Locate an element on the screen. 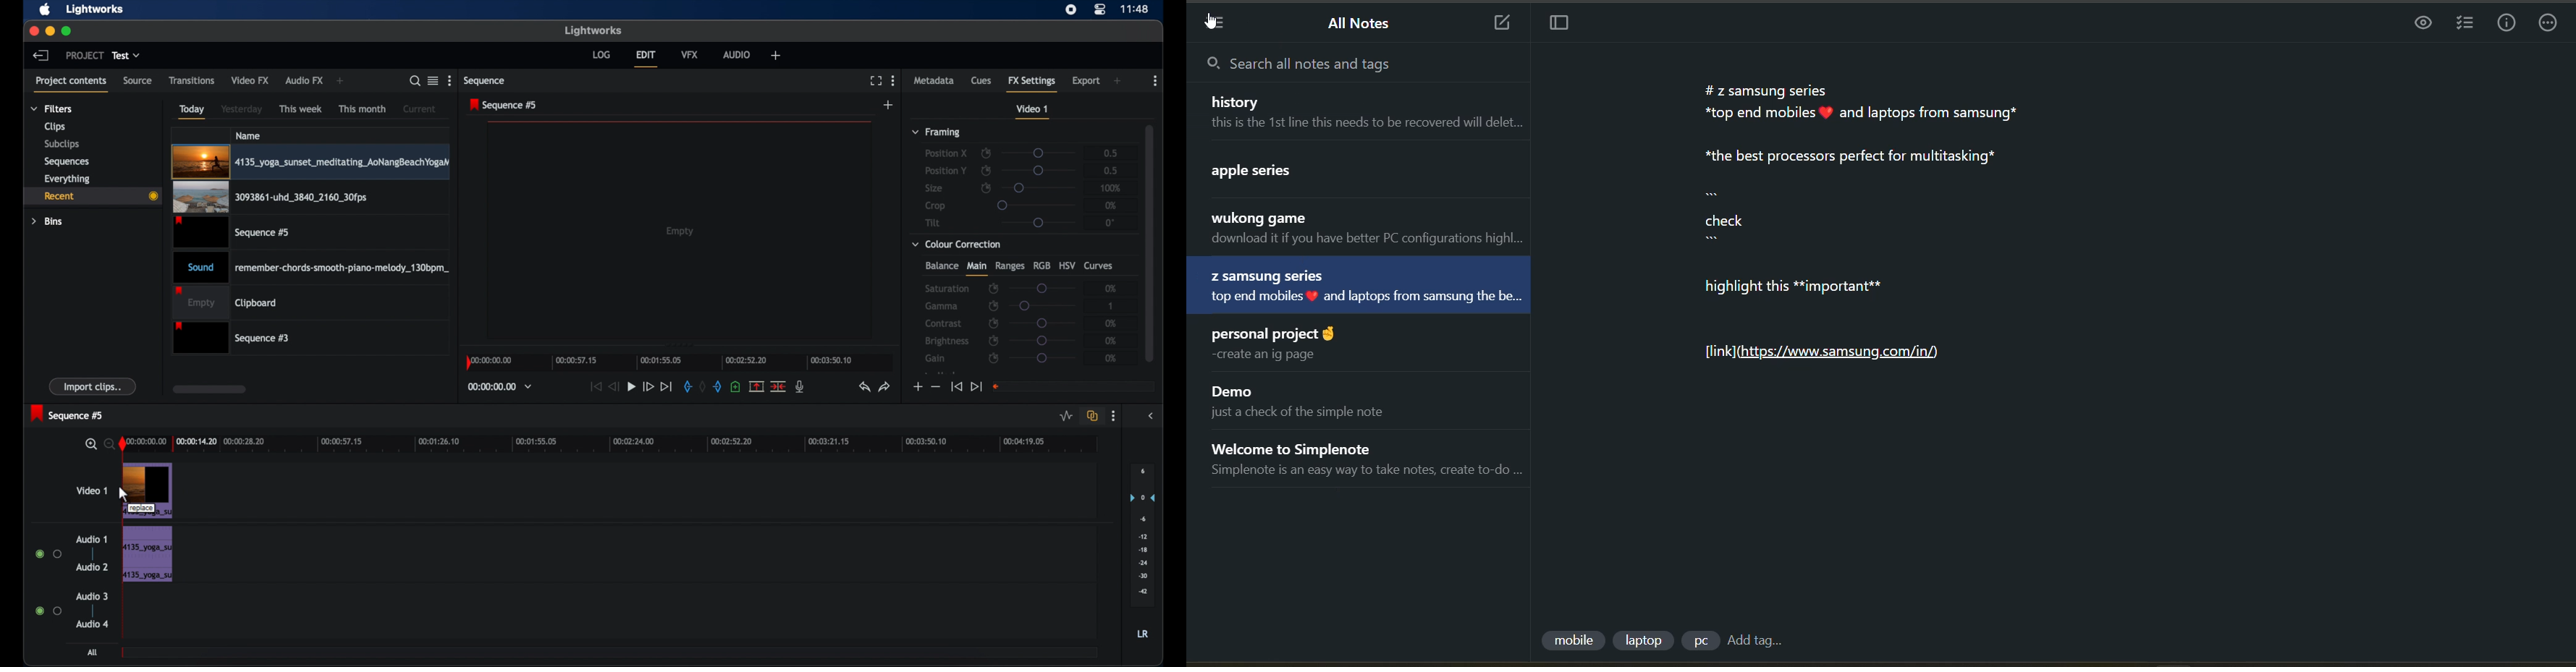 The height and width of the screenshot is (672, 2576). this week is located at coordinates (302, 108).